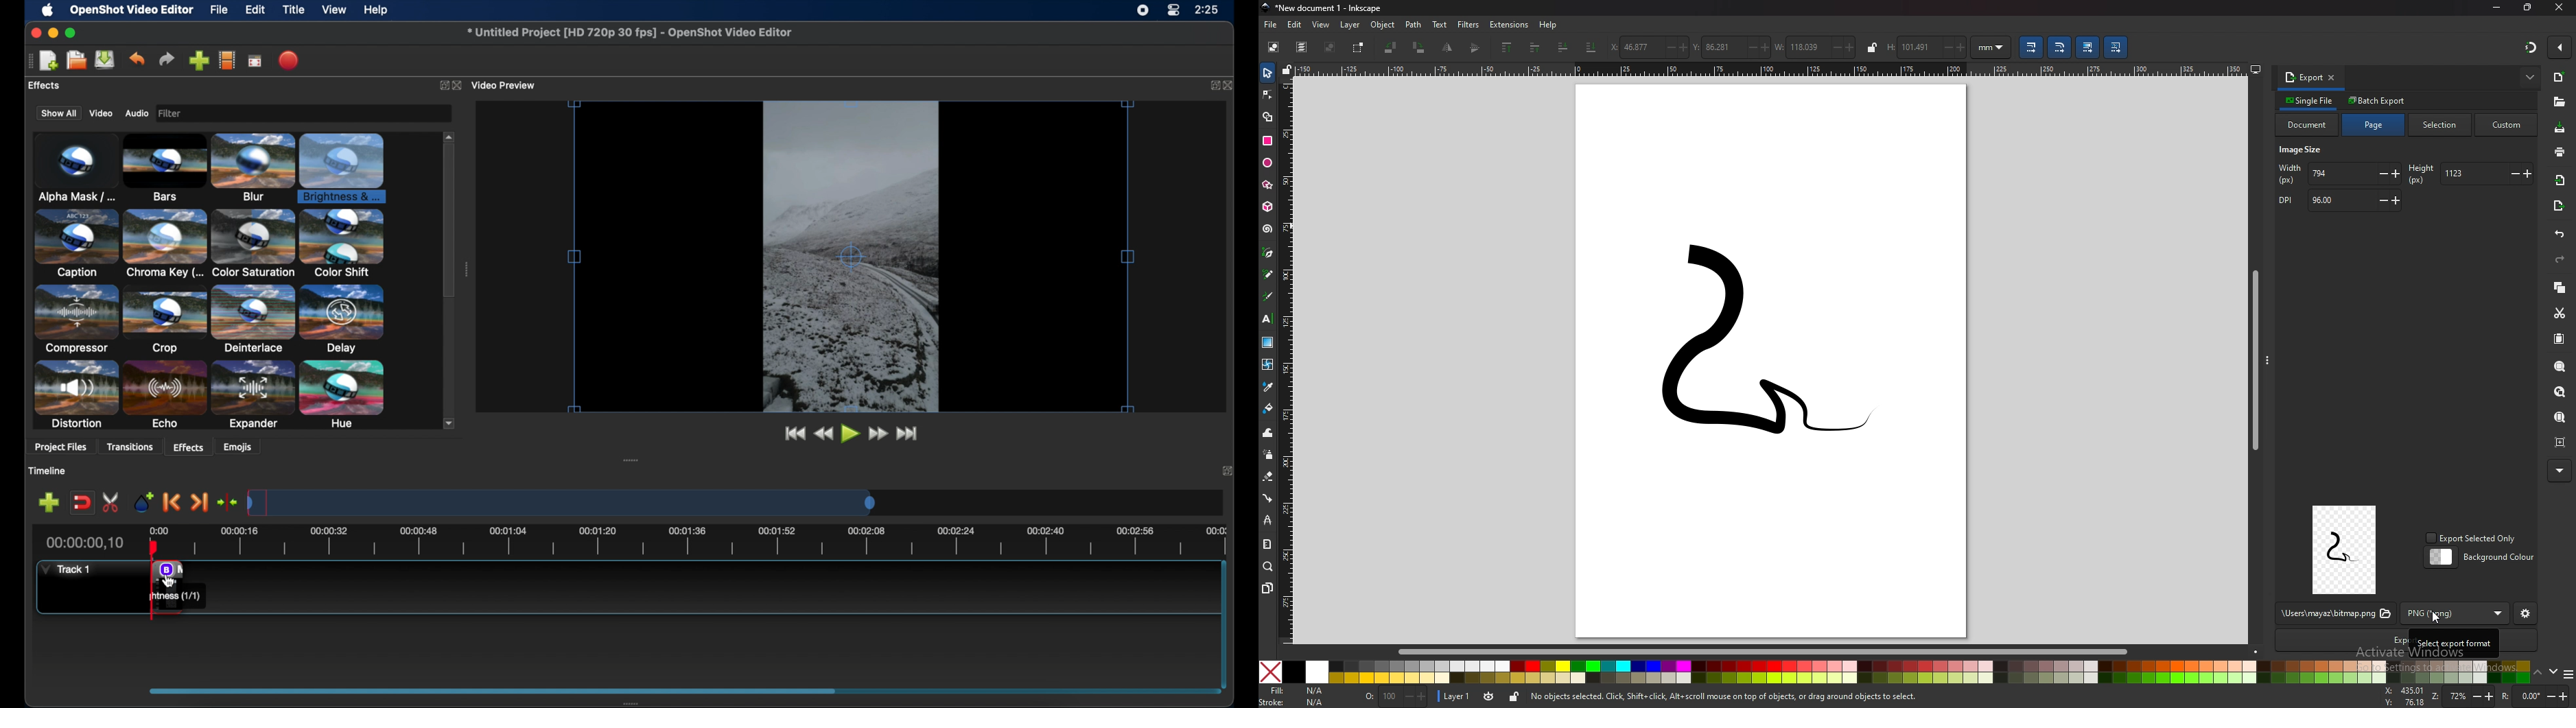  What do you see at coordinates (494, 690) in the screenshot?
I see `scroll box` at bounding box center [494, 690].